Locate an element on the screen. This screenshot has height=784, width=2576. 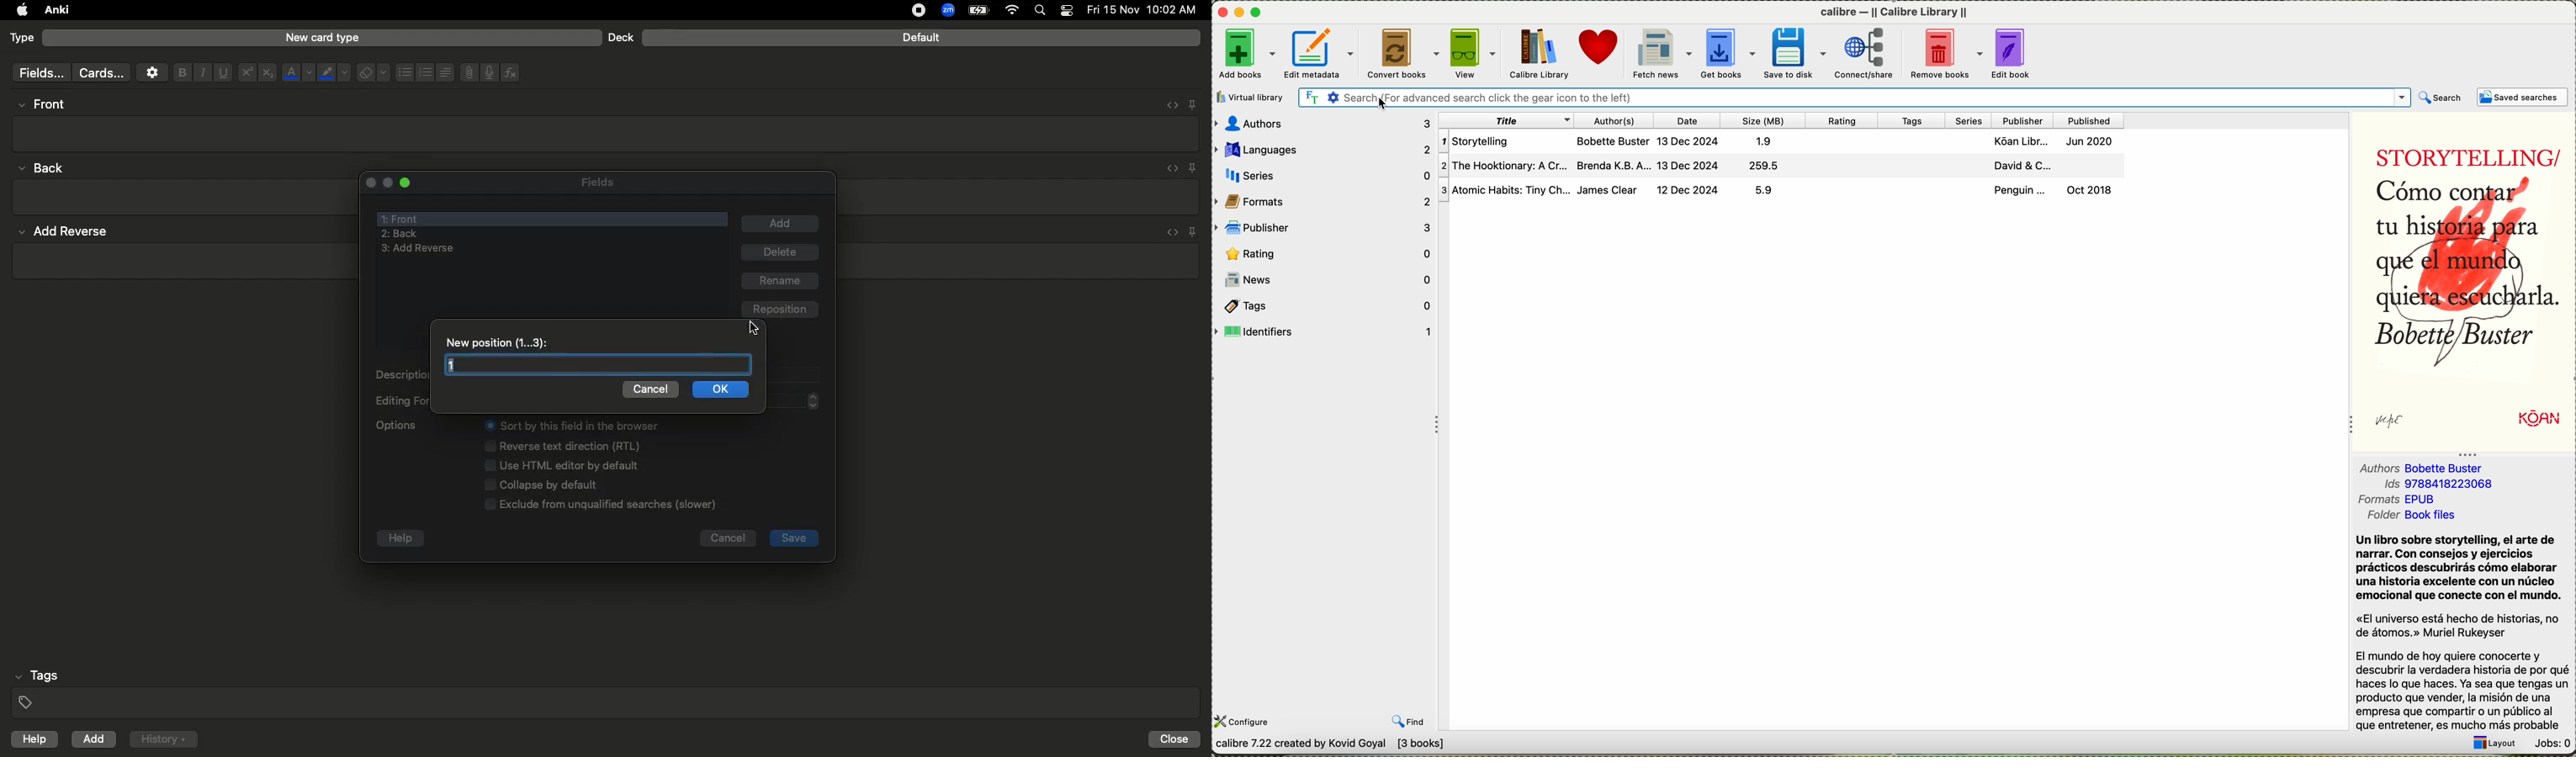
Front is located at coordinates (402, 217).